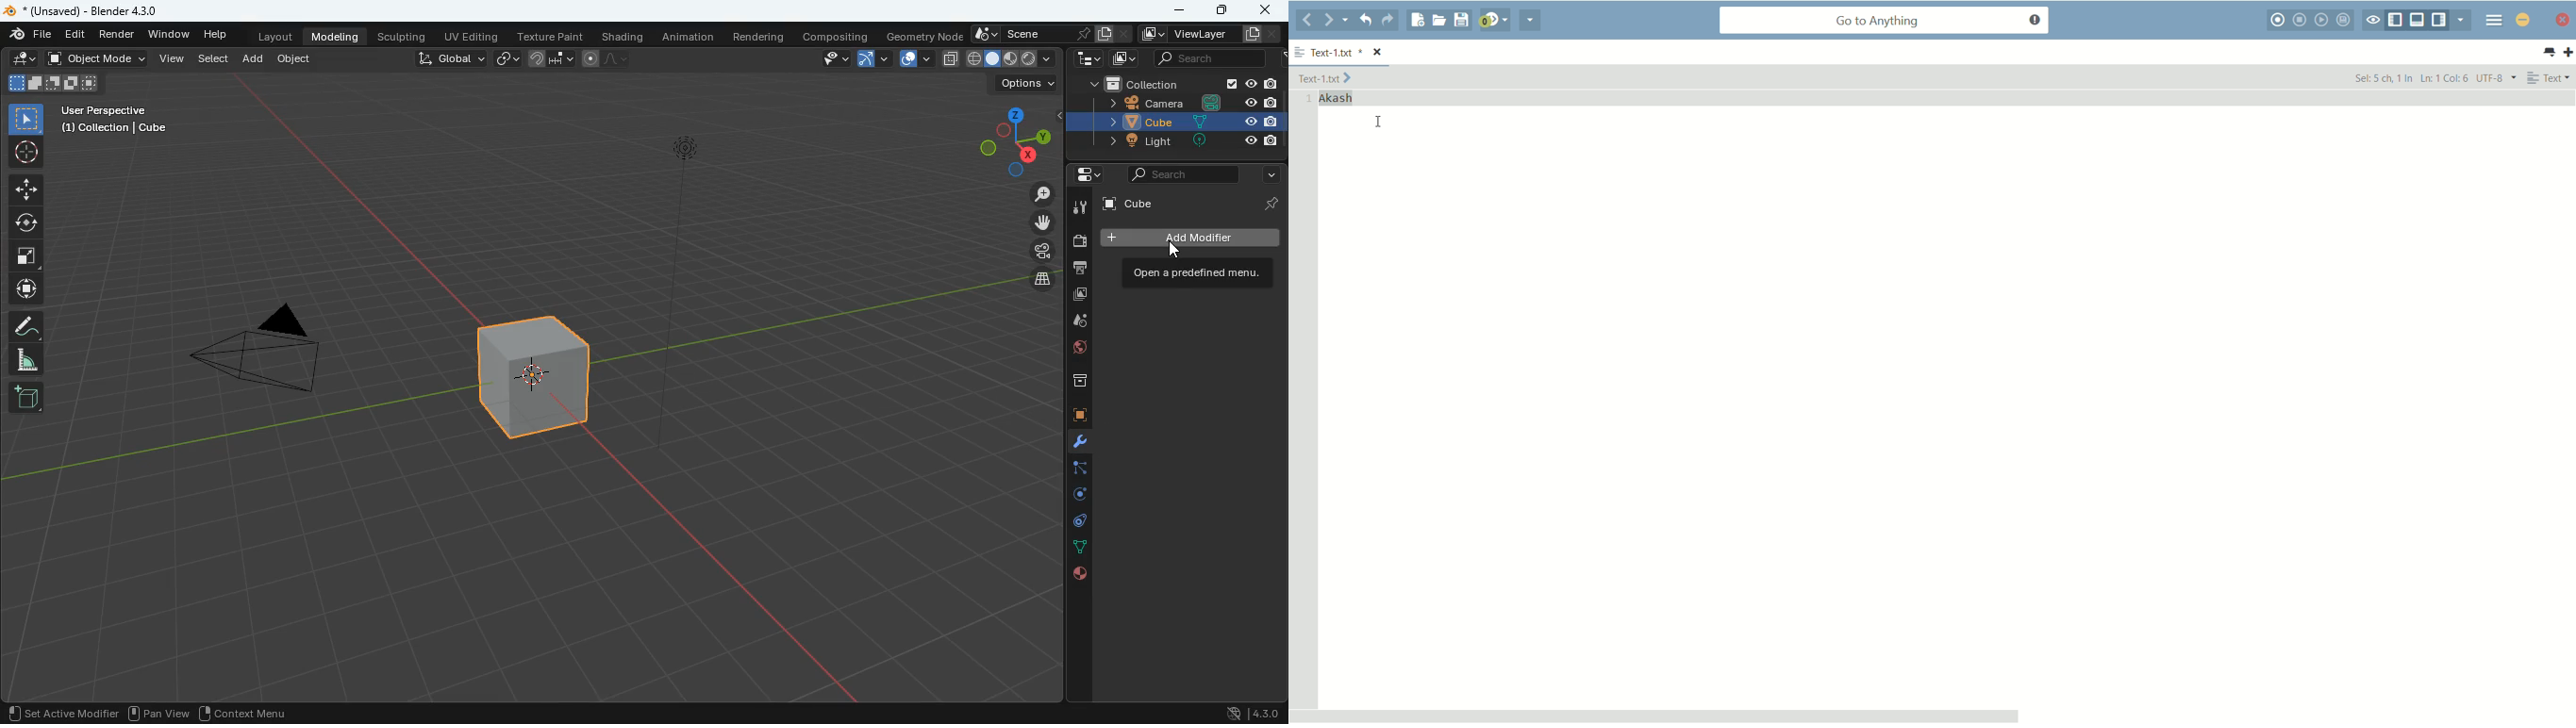 The height and width of the screenshot is (728, 2576). Describe the element at coordinates (2373, 21) in the screenshot. I see `toggle focus mode` at that location.